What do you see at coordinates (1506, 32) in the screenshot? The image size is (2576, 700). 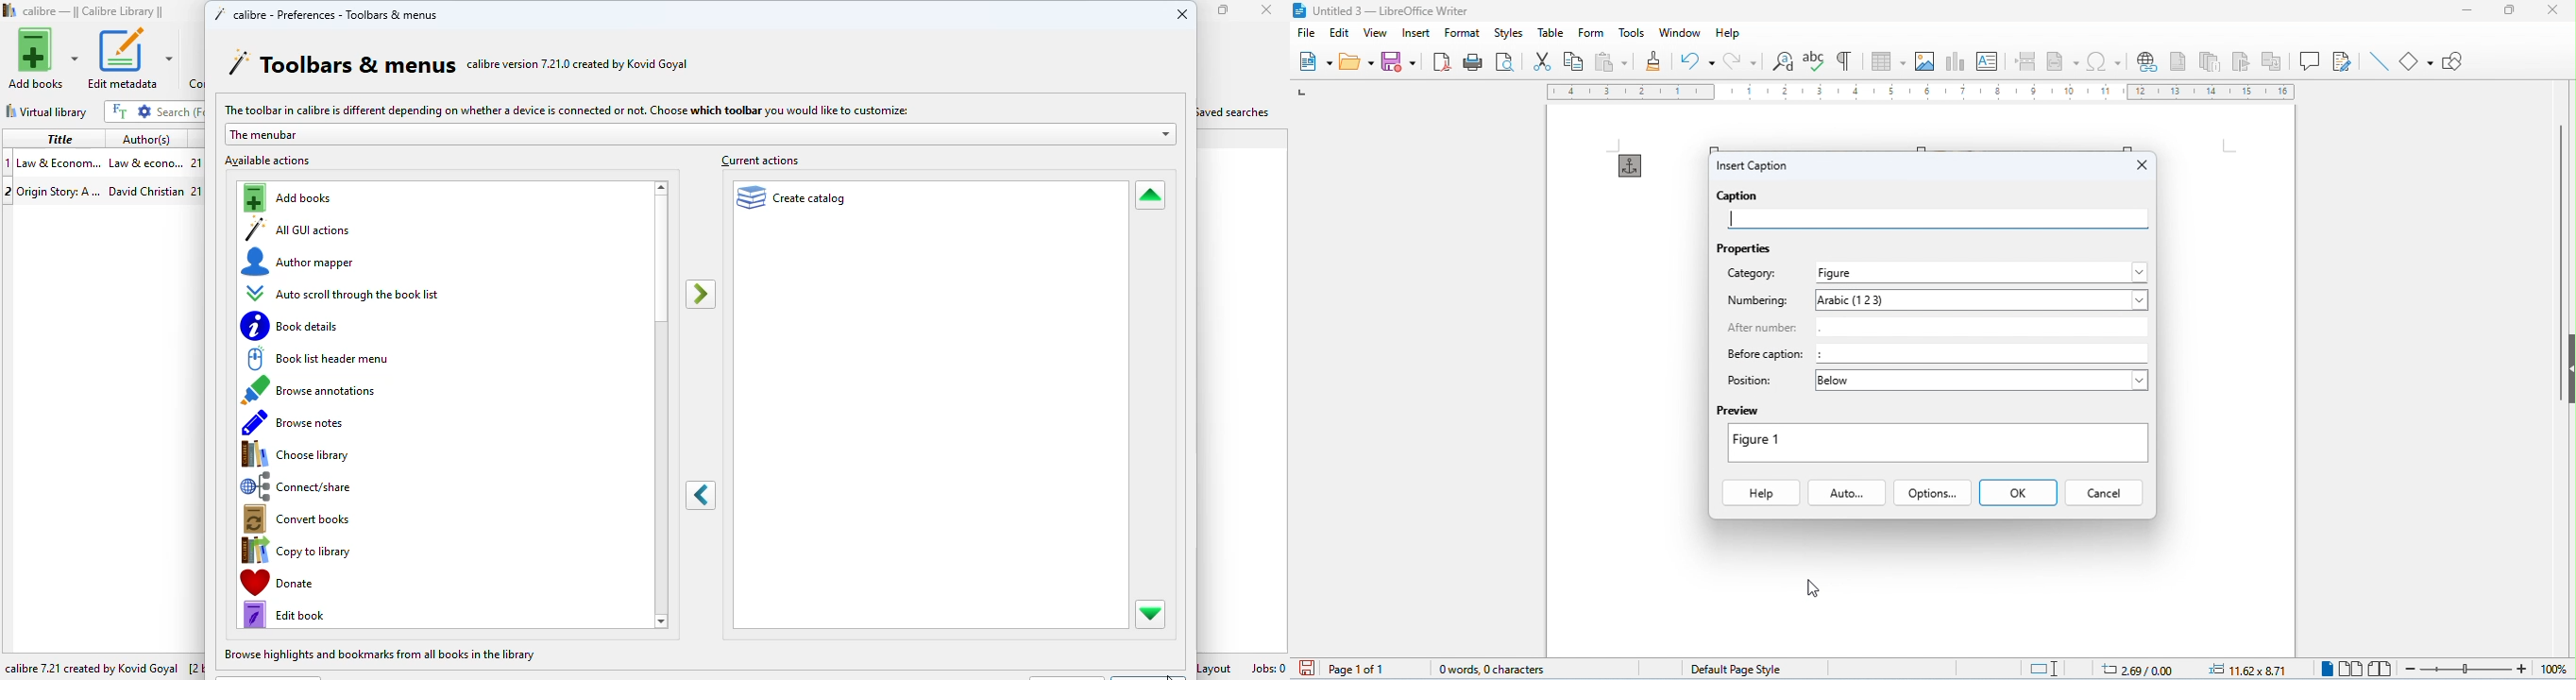 I see `styles` at bounding box center [1506, 32].